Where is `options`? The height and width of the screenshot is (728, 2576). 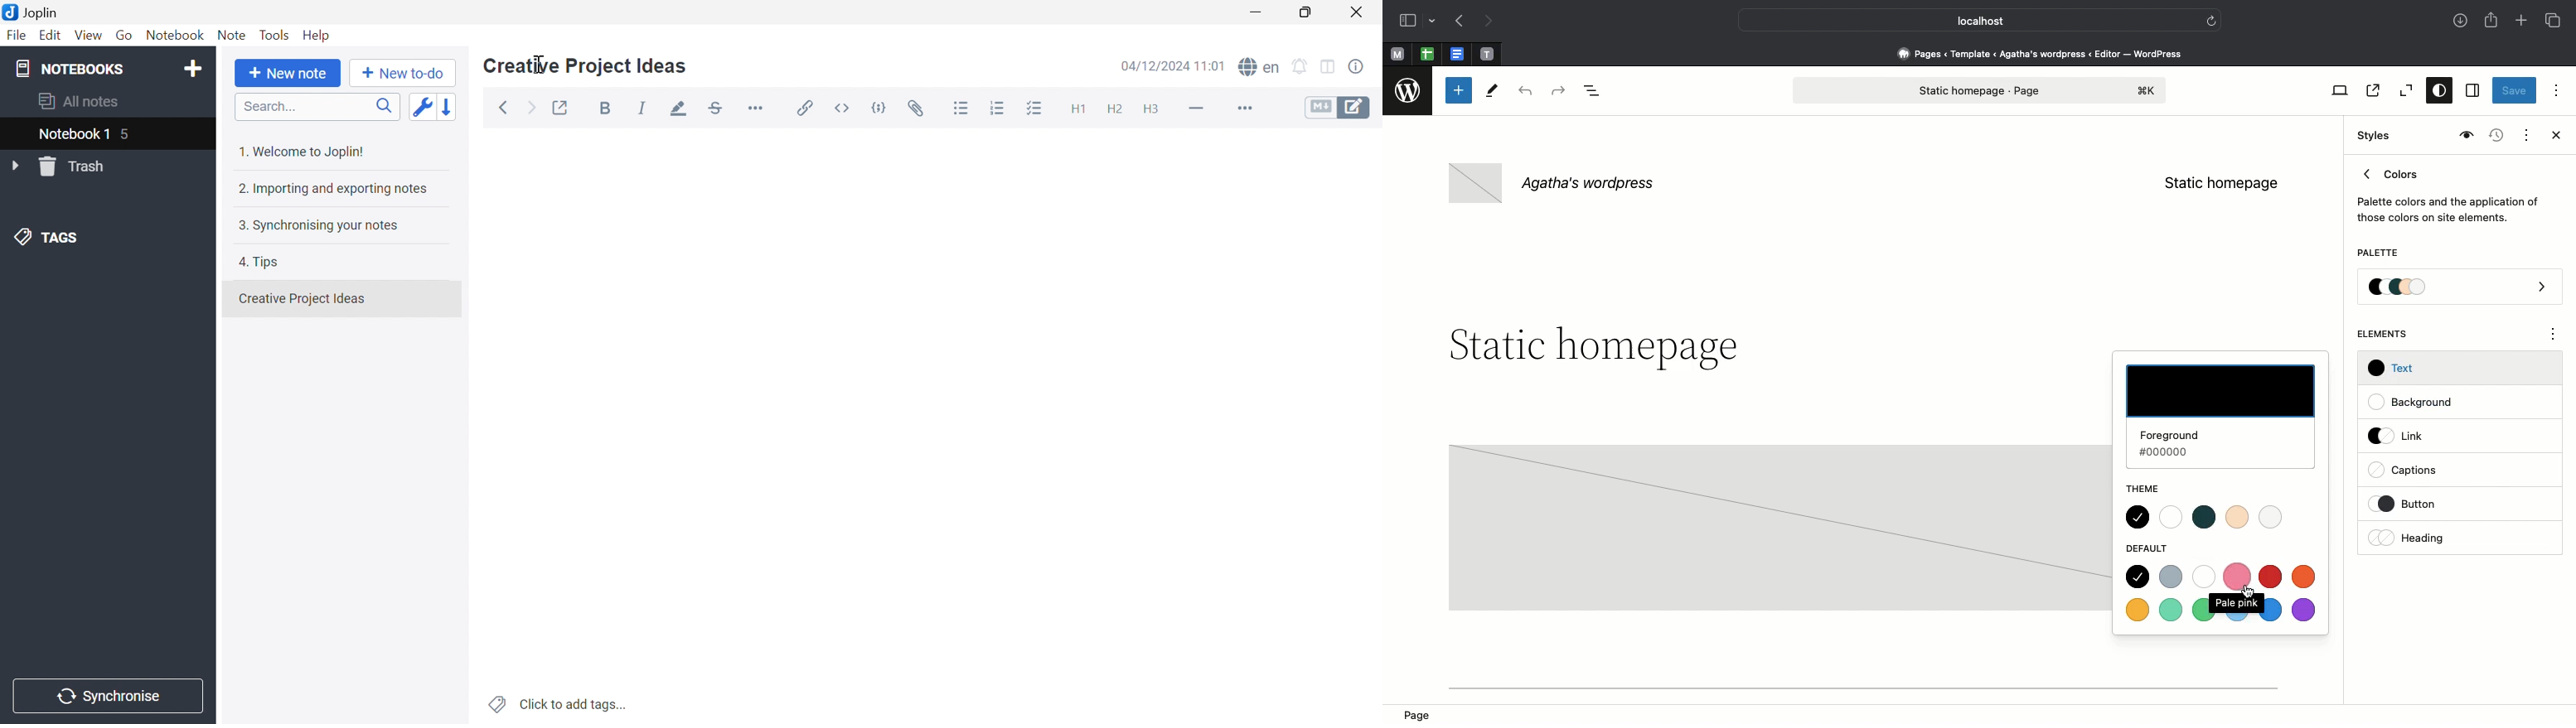 options is located at coordinates (2554, 336).